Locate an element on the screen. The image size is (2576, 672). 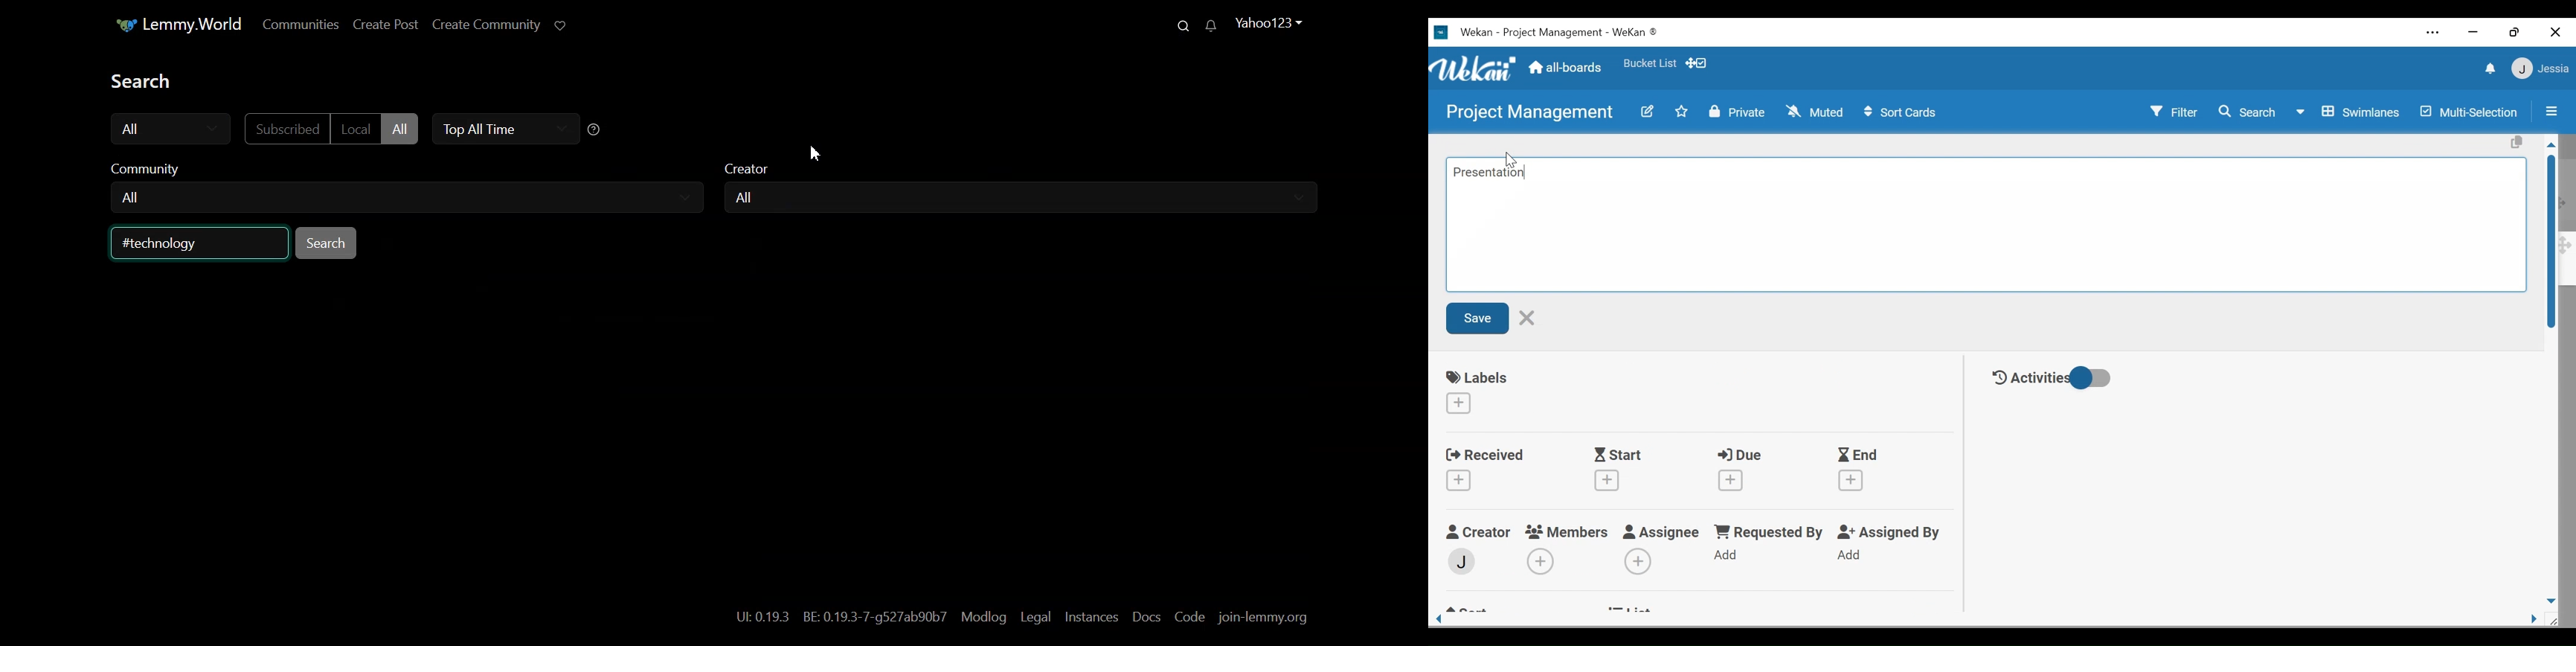
Communities is located at coordinates (301, 25).